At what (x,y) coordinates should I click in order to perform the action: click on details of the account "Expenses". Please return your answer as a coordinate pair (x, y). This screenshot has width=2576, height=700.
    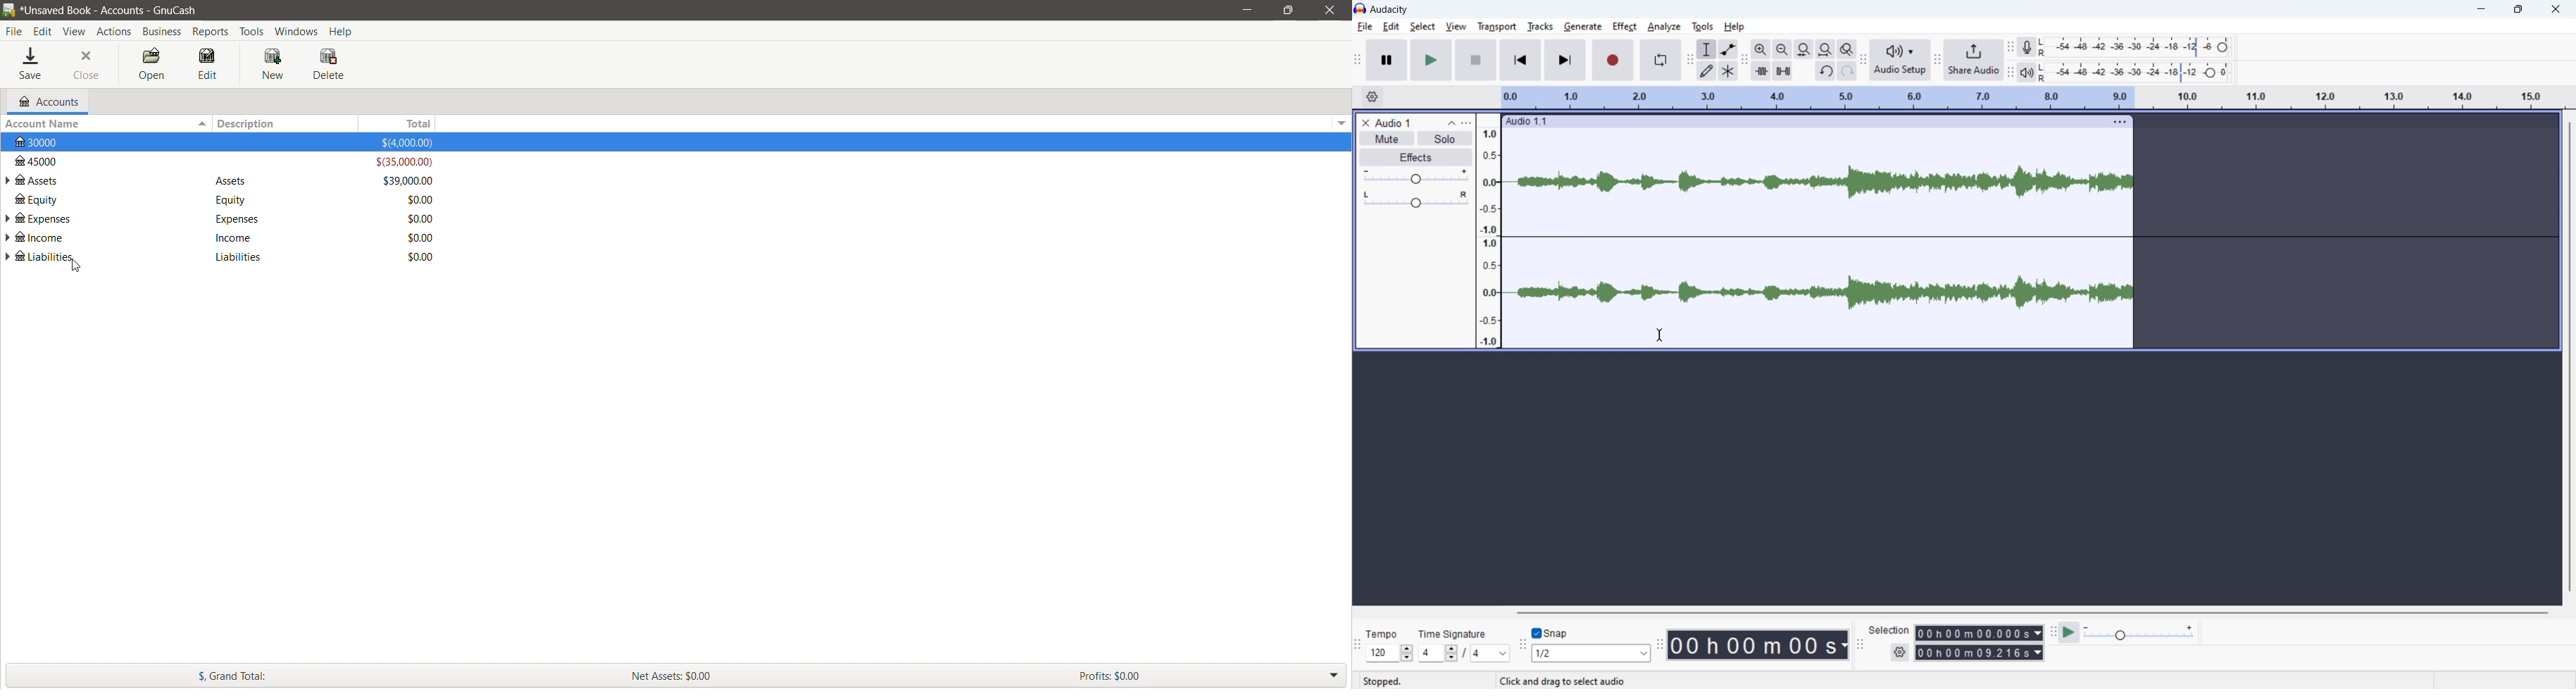
    Looking at the image, I should click on (233, 219).